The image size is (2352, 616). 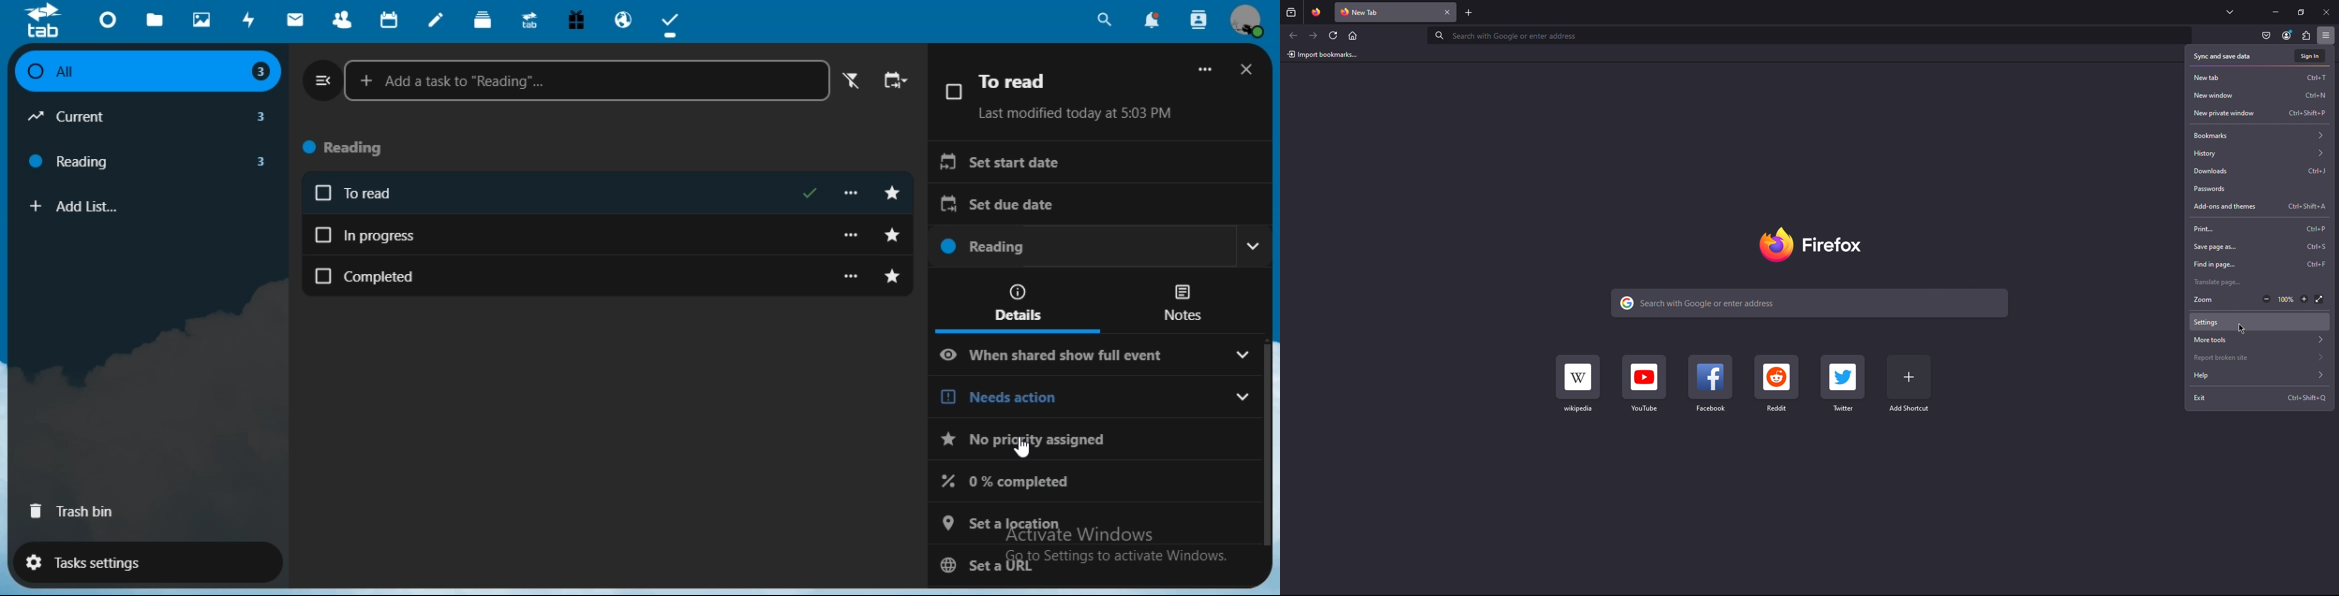 What do you see at coordinates (156, 21) in the screenshot?
I see `files` at bounding box center [156, 21].